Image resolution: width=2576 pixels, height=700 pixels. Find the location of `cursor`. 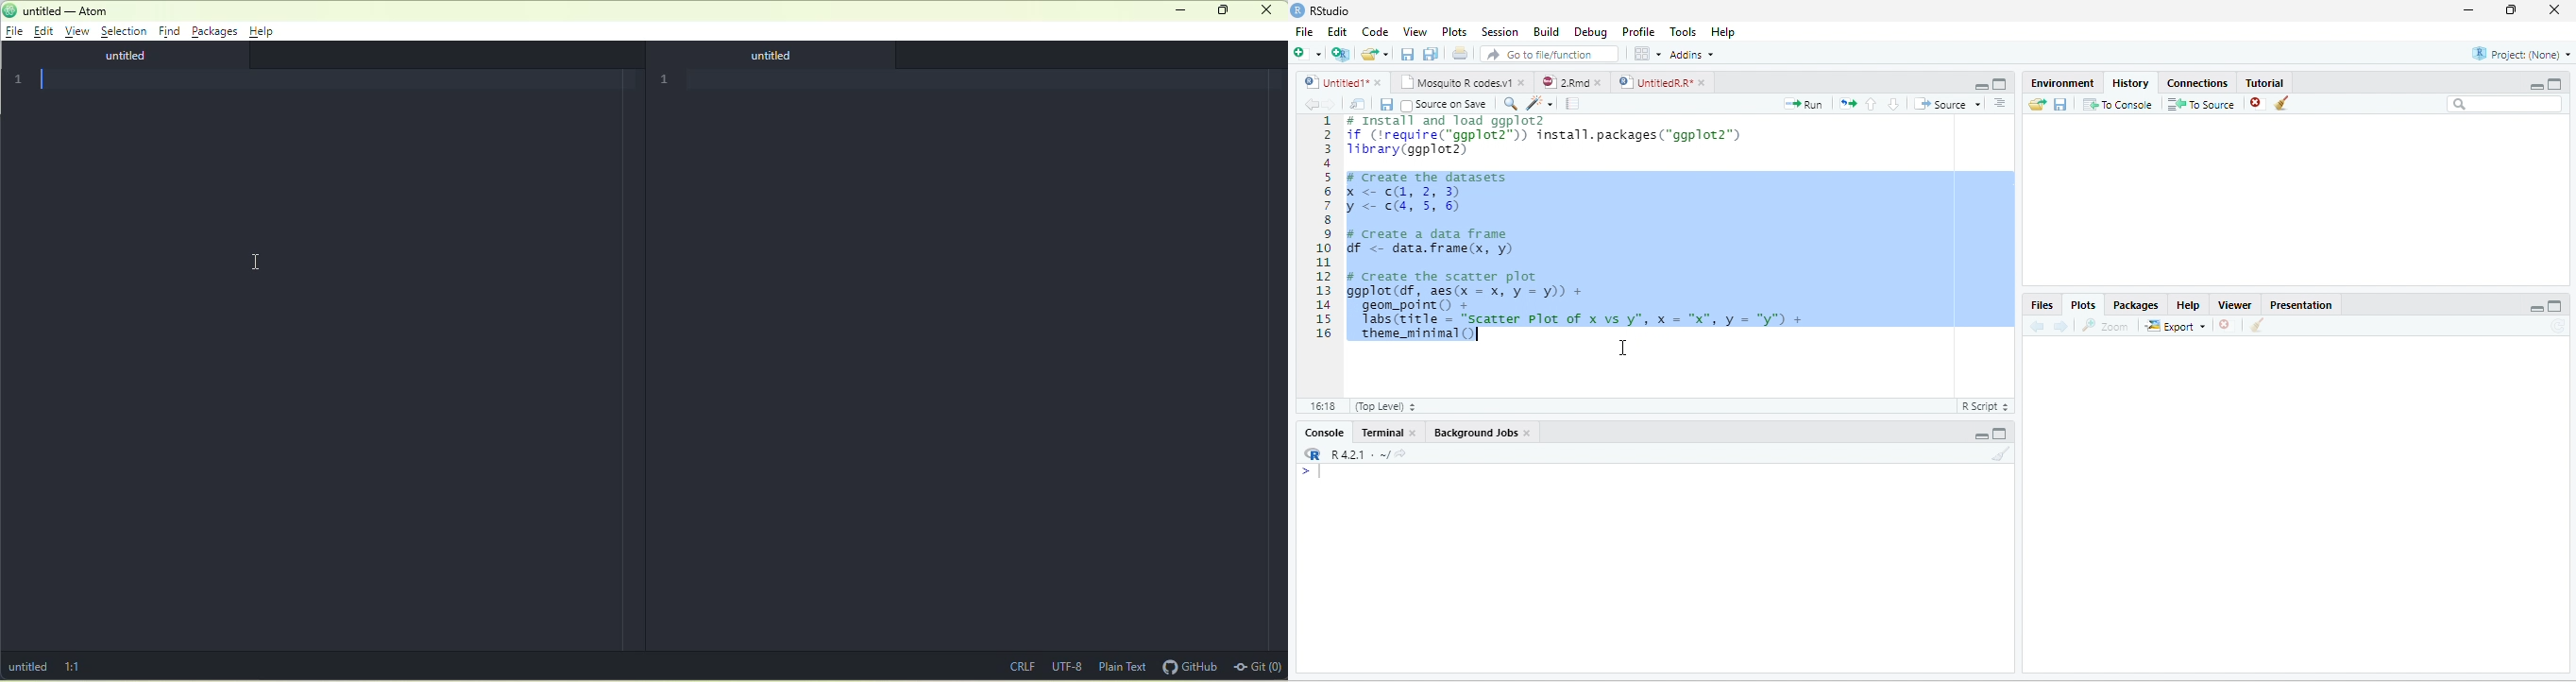

cursor is located at coordinates (259, 260).